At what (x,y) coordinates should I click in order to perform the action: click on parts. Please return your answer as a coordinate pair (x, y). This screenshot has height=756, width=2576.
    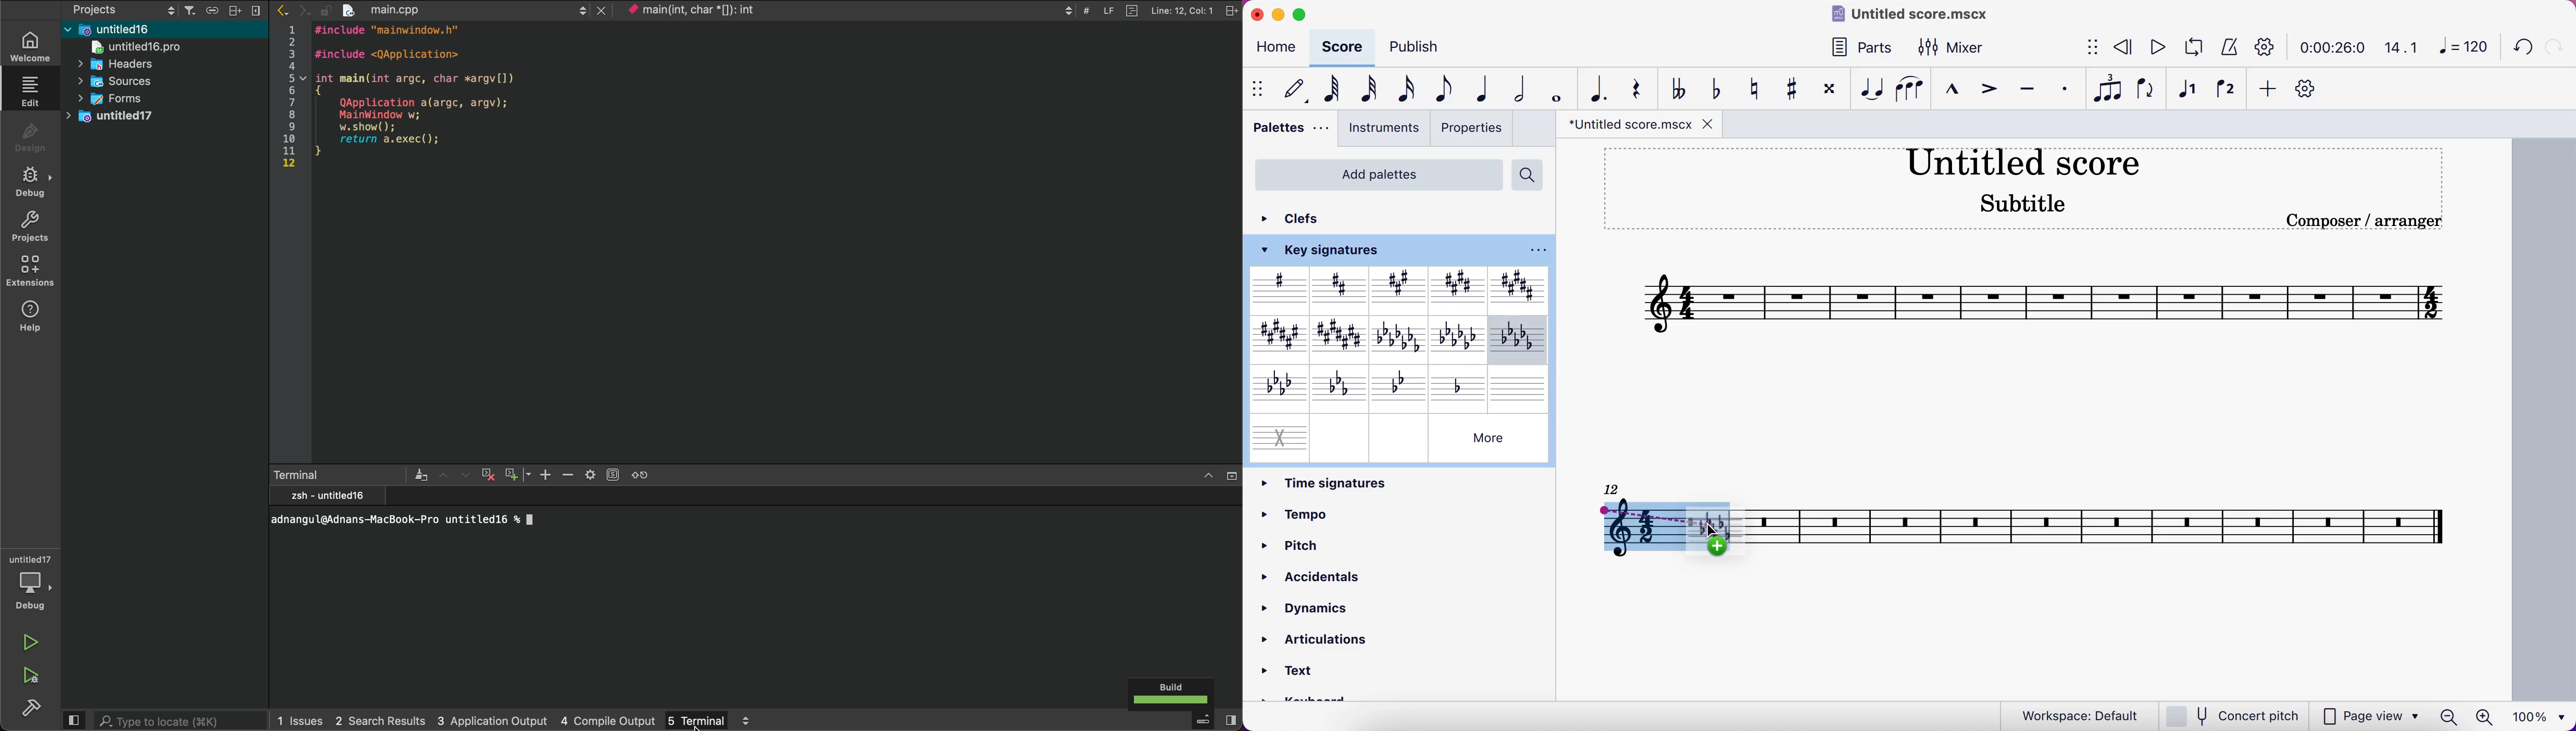
    Looking at the image, I should click on (1865, 48).